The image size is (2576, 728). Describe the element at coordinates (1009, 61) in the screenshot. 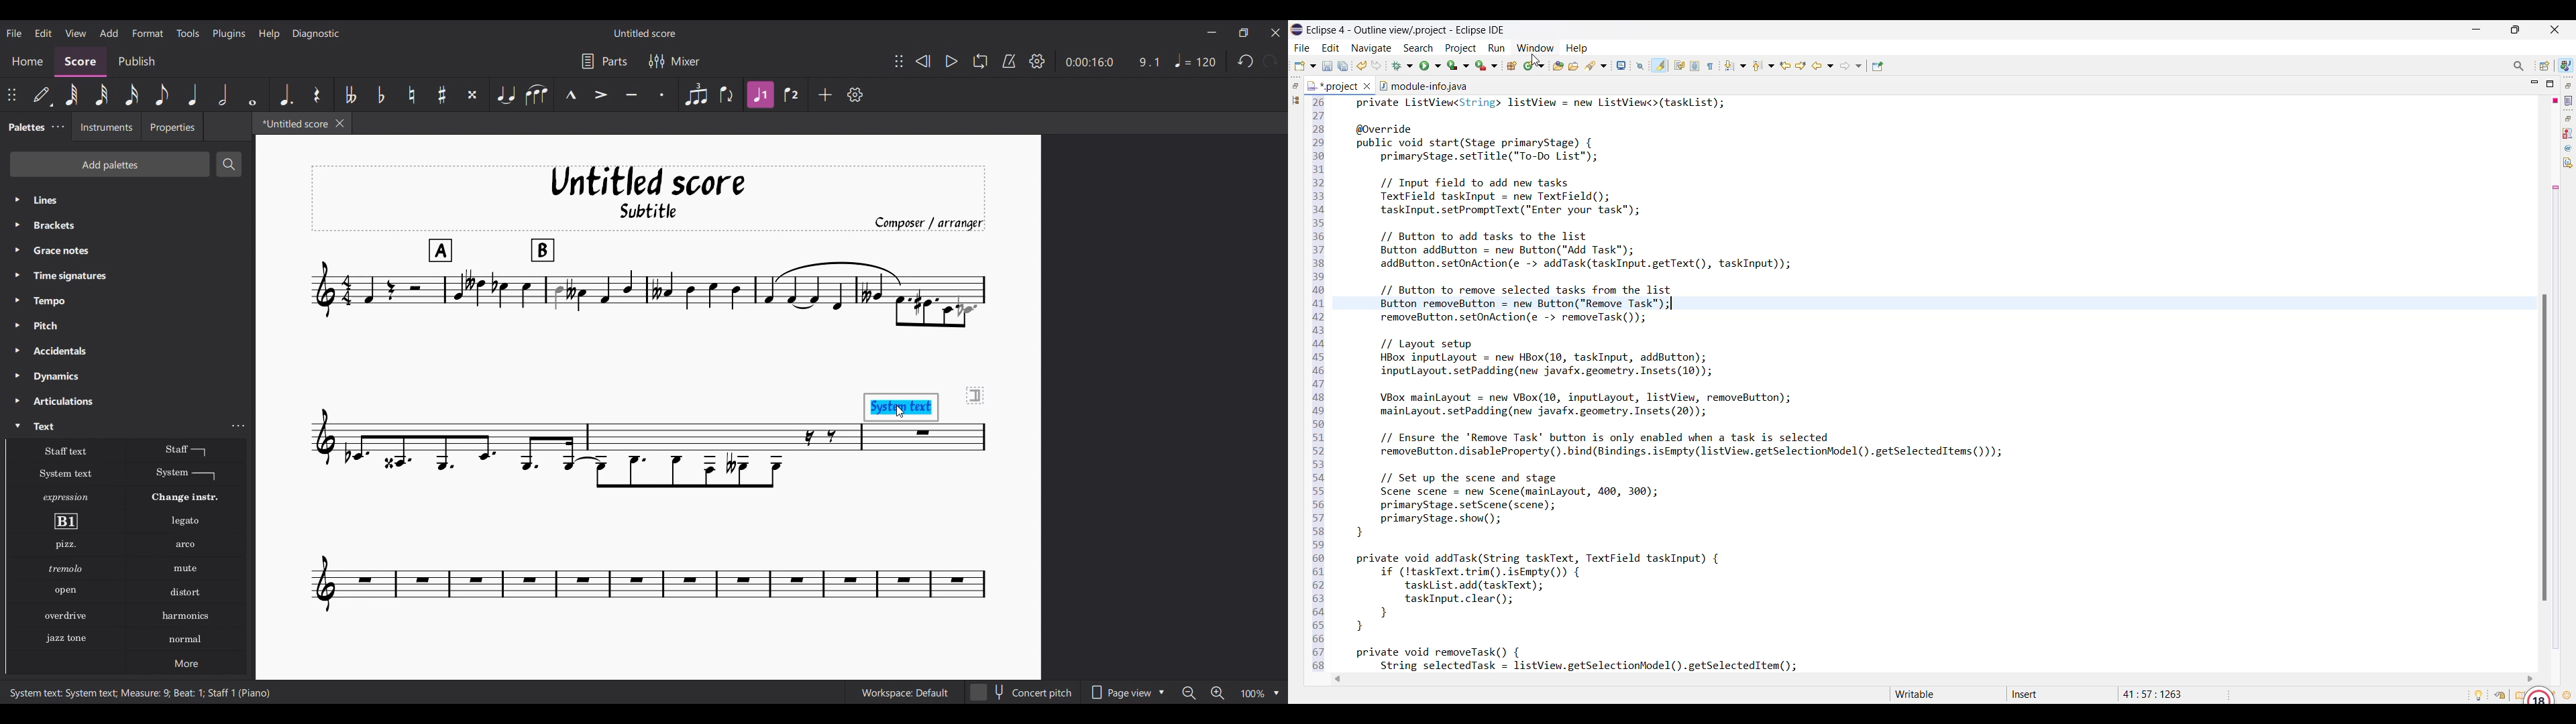

I see `Metronome` at that location.